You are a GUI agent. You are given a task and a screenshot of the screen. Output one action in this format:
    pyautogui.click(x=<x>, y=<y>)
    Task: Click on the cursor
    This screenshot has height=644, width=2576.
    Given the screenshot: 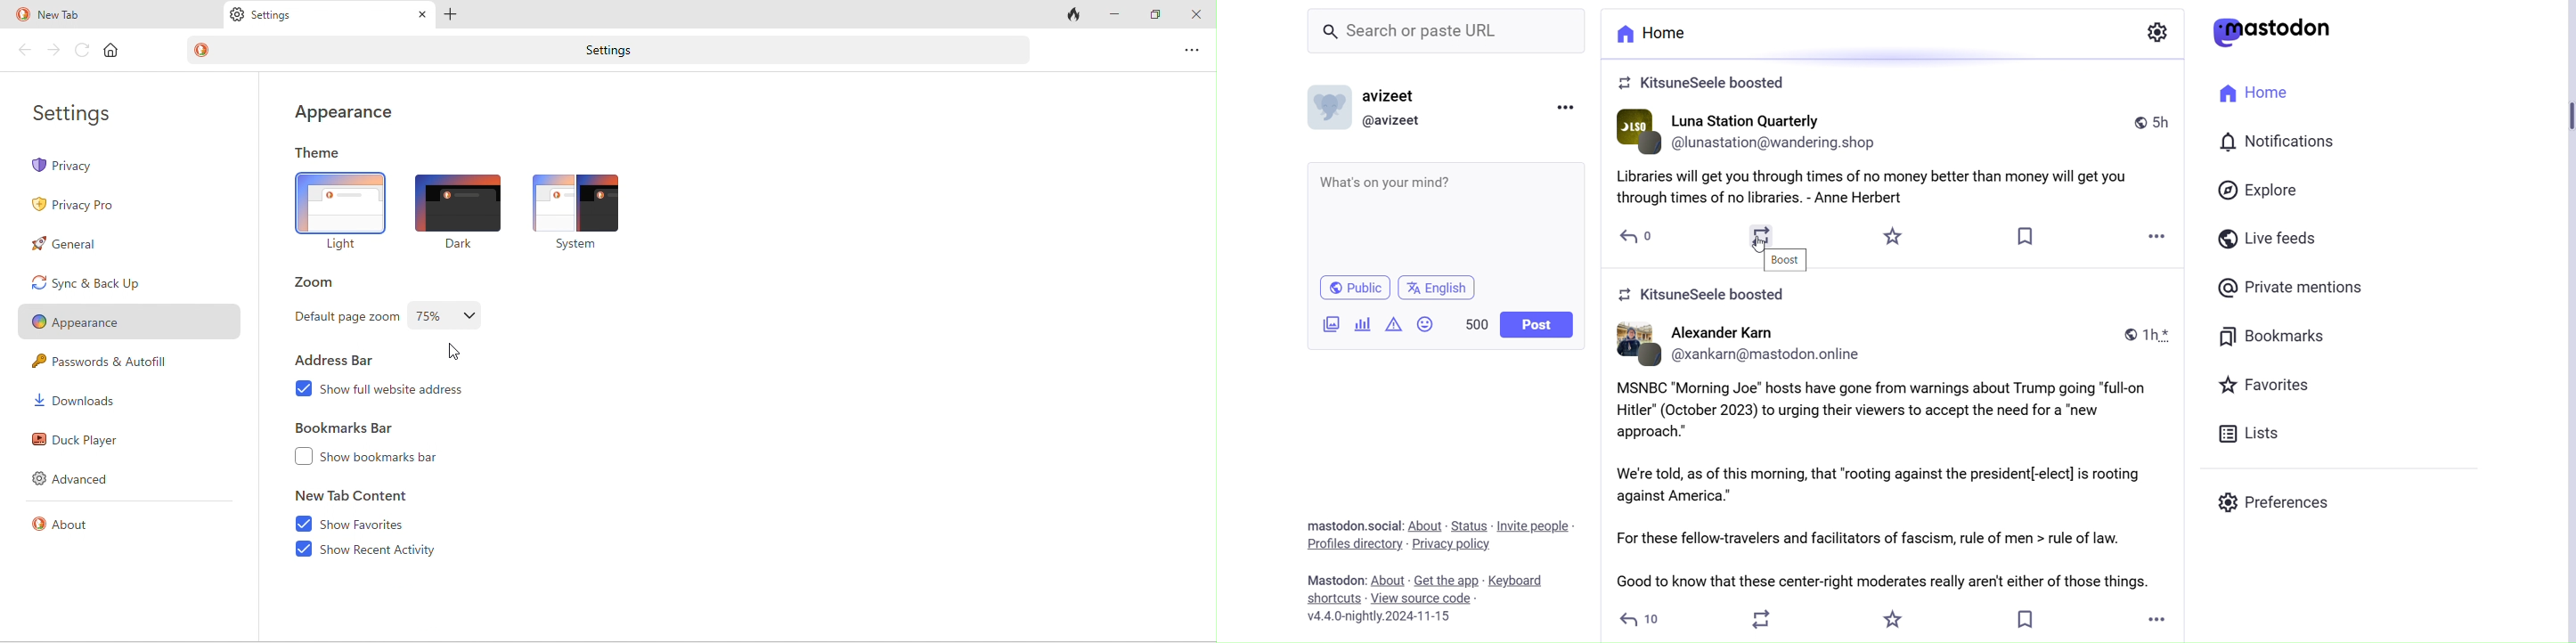 What is the action you would take?
    pyautogui.click(x=1759, y=246)
    